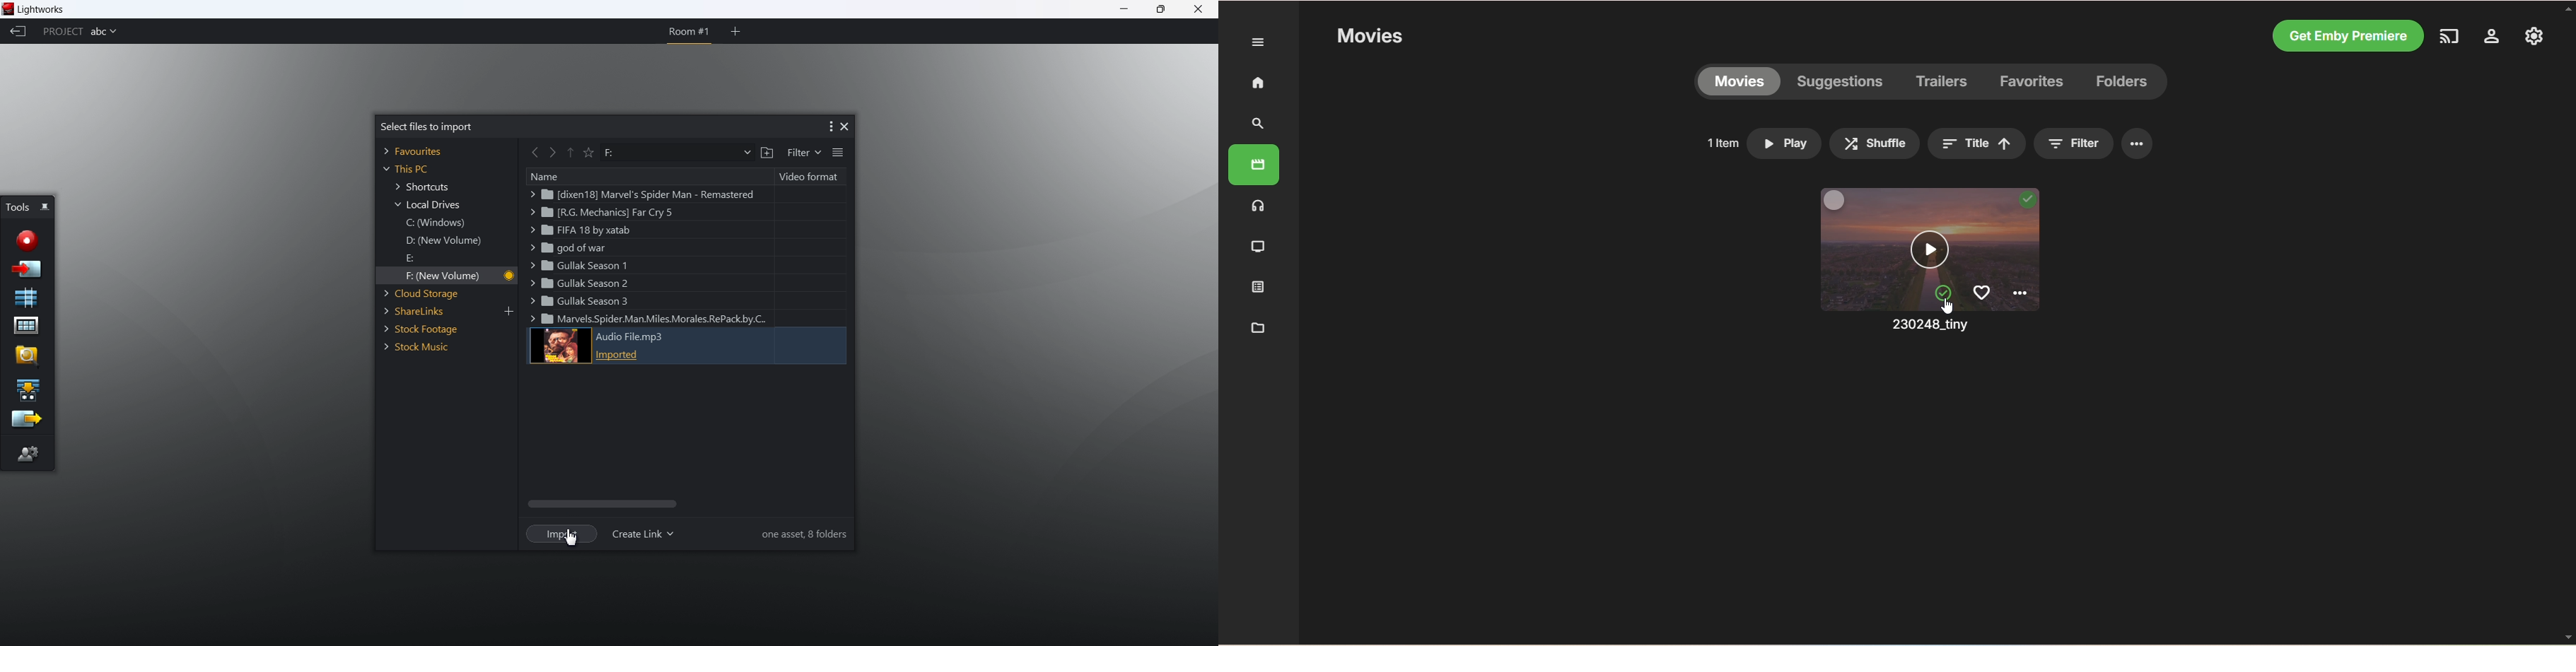 The image size is (2576, 672). What do you see at coordinates (17, 206) in the screenshot?
I see `tools` at bounding box center [17, 206].